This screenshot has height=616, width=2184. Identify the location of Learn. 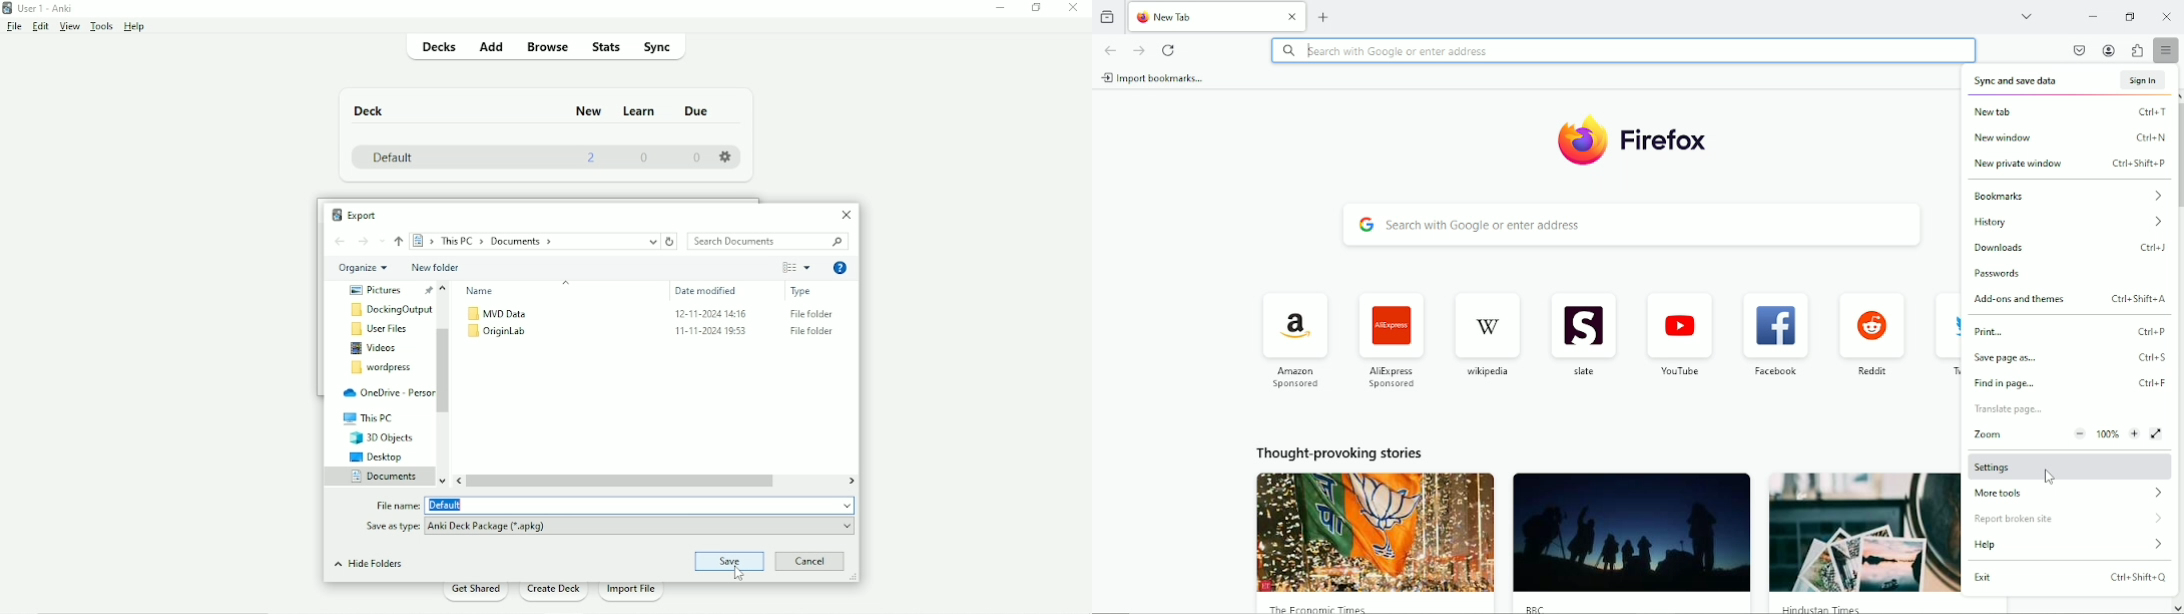
(638, 112).